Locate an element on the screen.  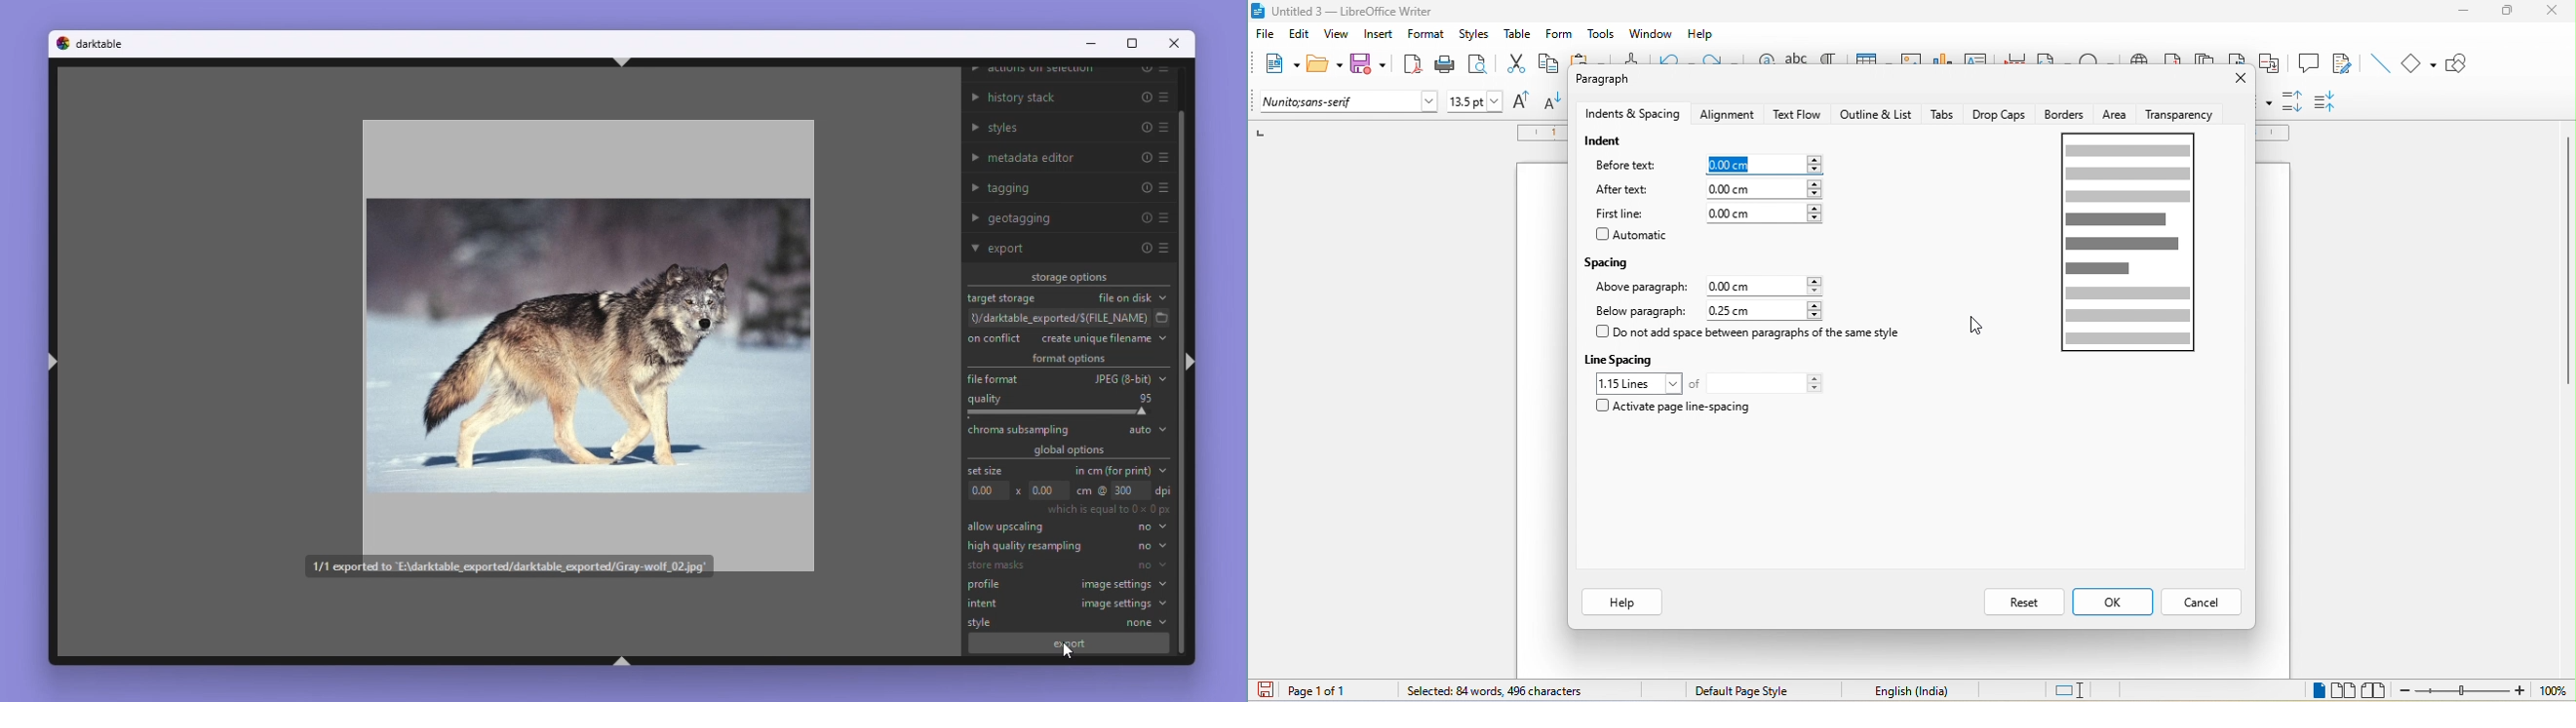
standard selection is located at coordinates (2072, 691).